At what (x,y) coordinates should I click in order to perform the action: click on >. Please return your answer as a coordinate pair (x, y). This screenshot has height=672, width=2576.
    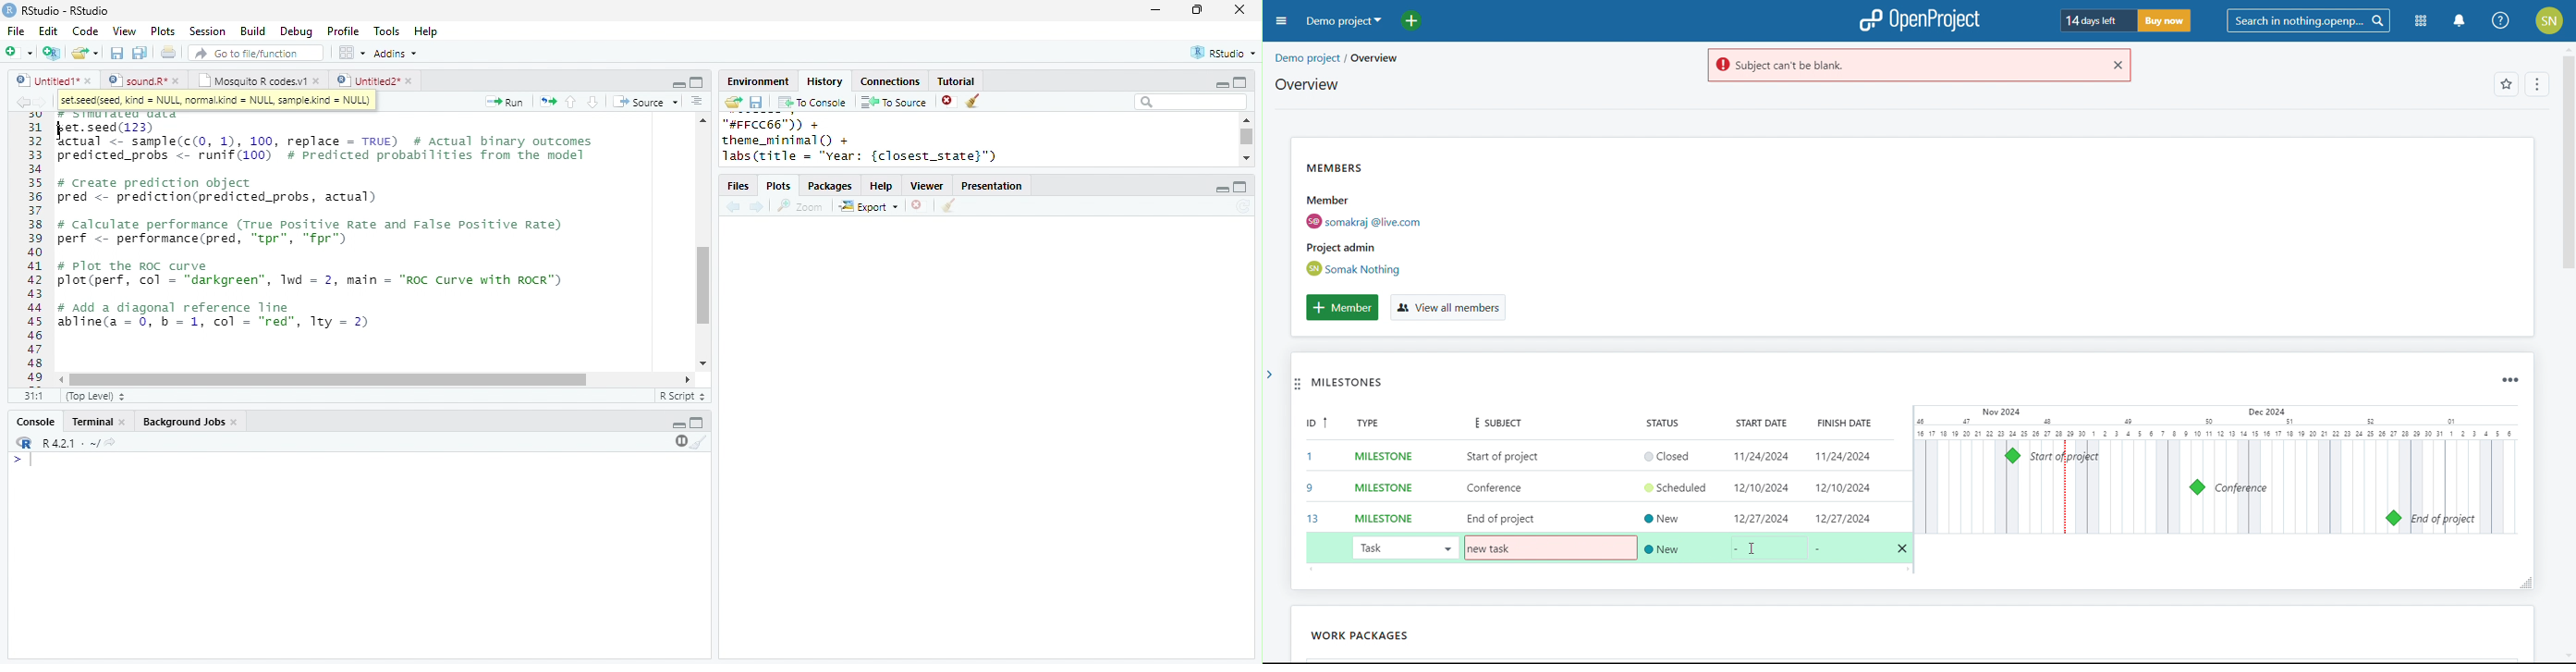
    Looking at the image, I should click on (25, 460).